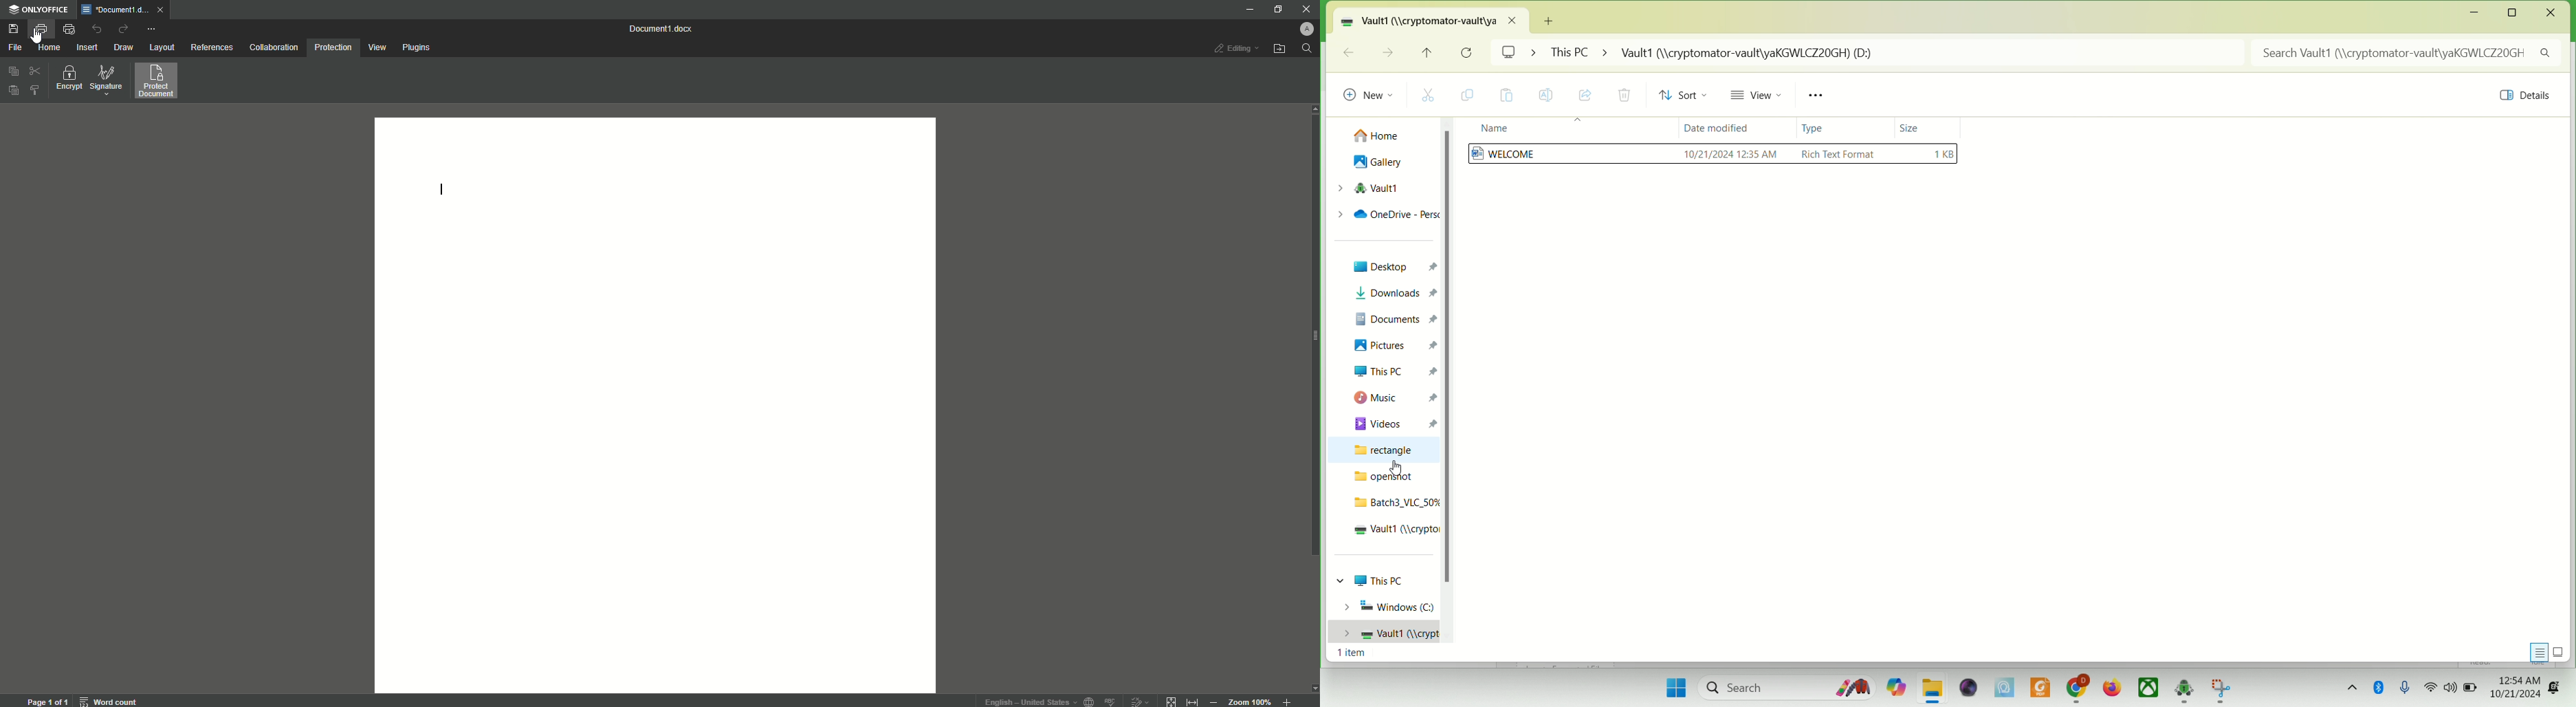  Describe the element at coordinates (1306, 10) in the screenshot. I see `Close` at that location.